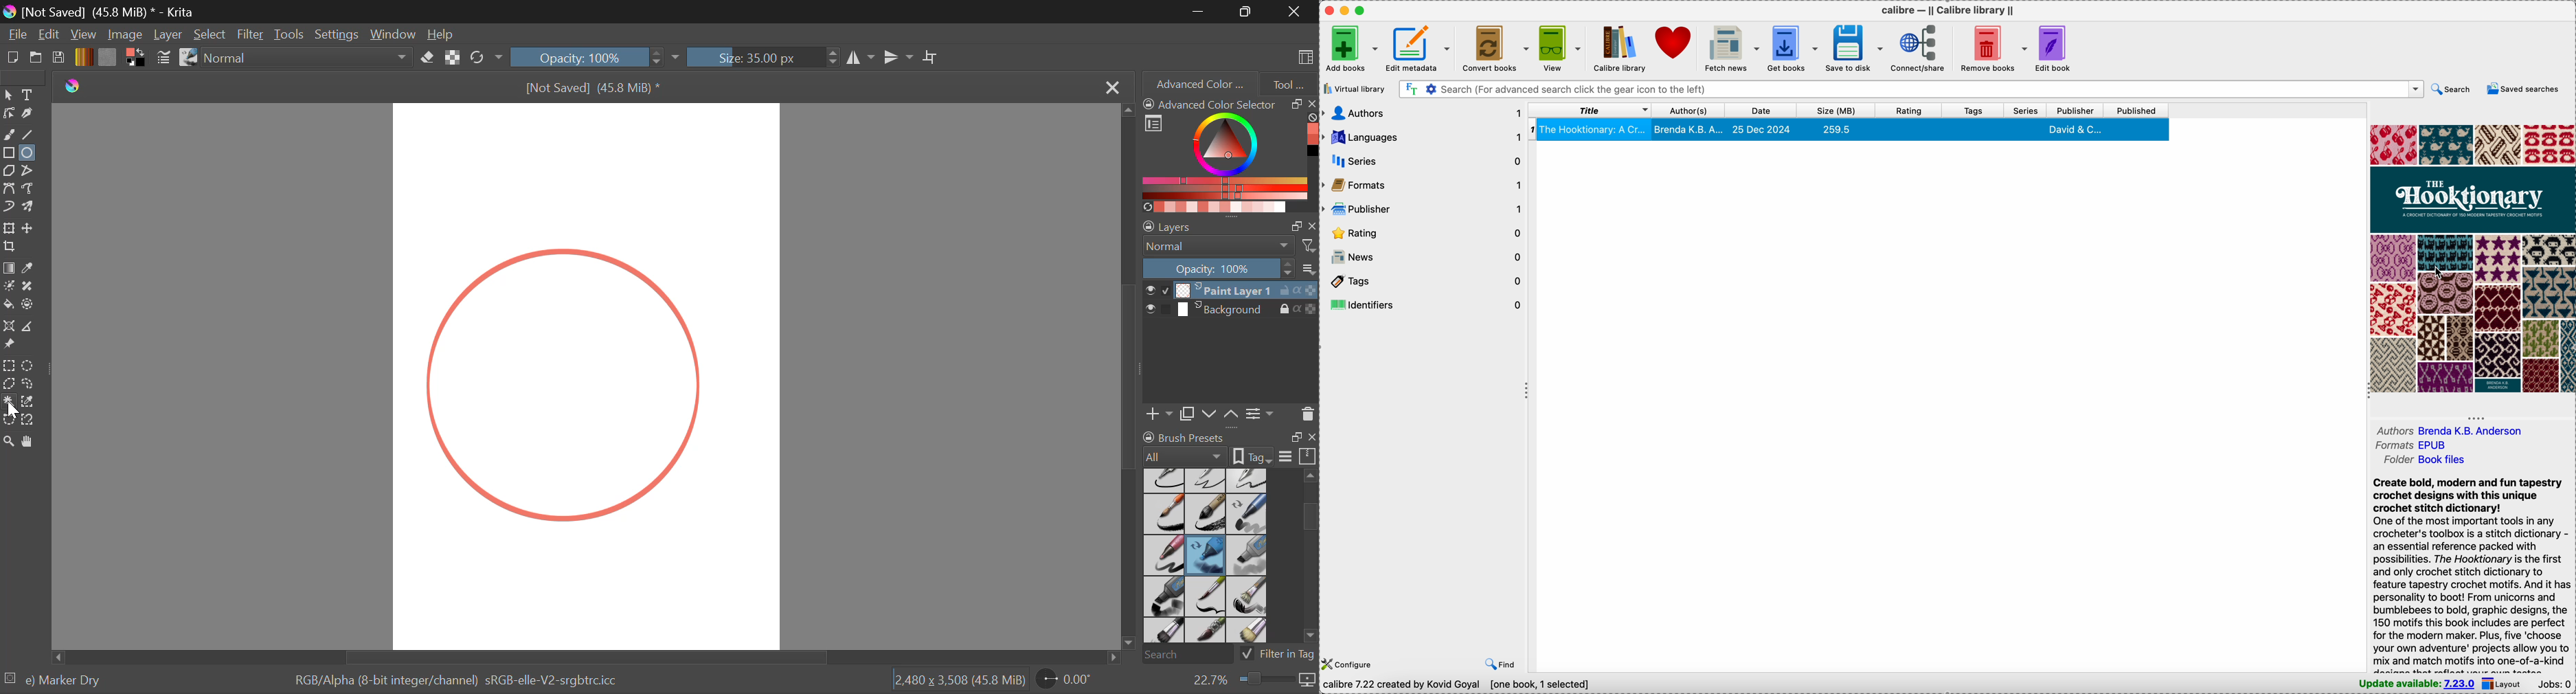 The image size is (2576, 700). I want to click on configure, so click(1350, 663).